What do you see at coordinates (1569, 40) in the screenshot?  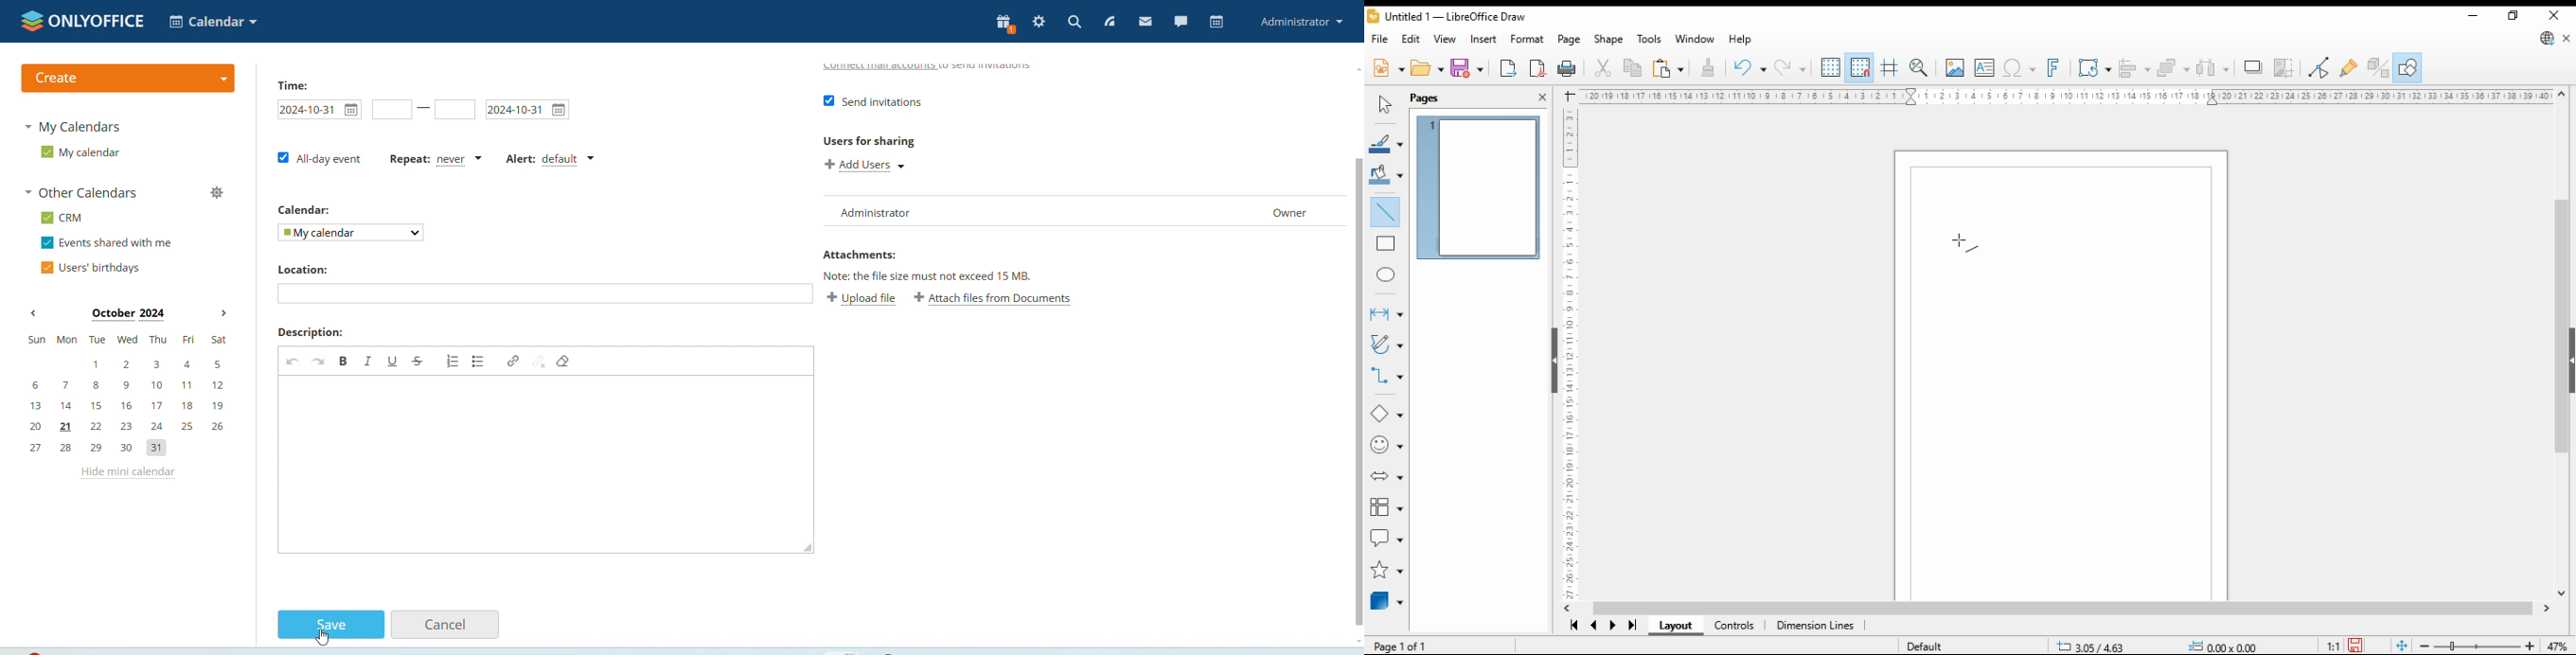 I see `page` at bounding box center [1569, 40].